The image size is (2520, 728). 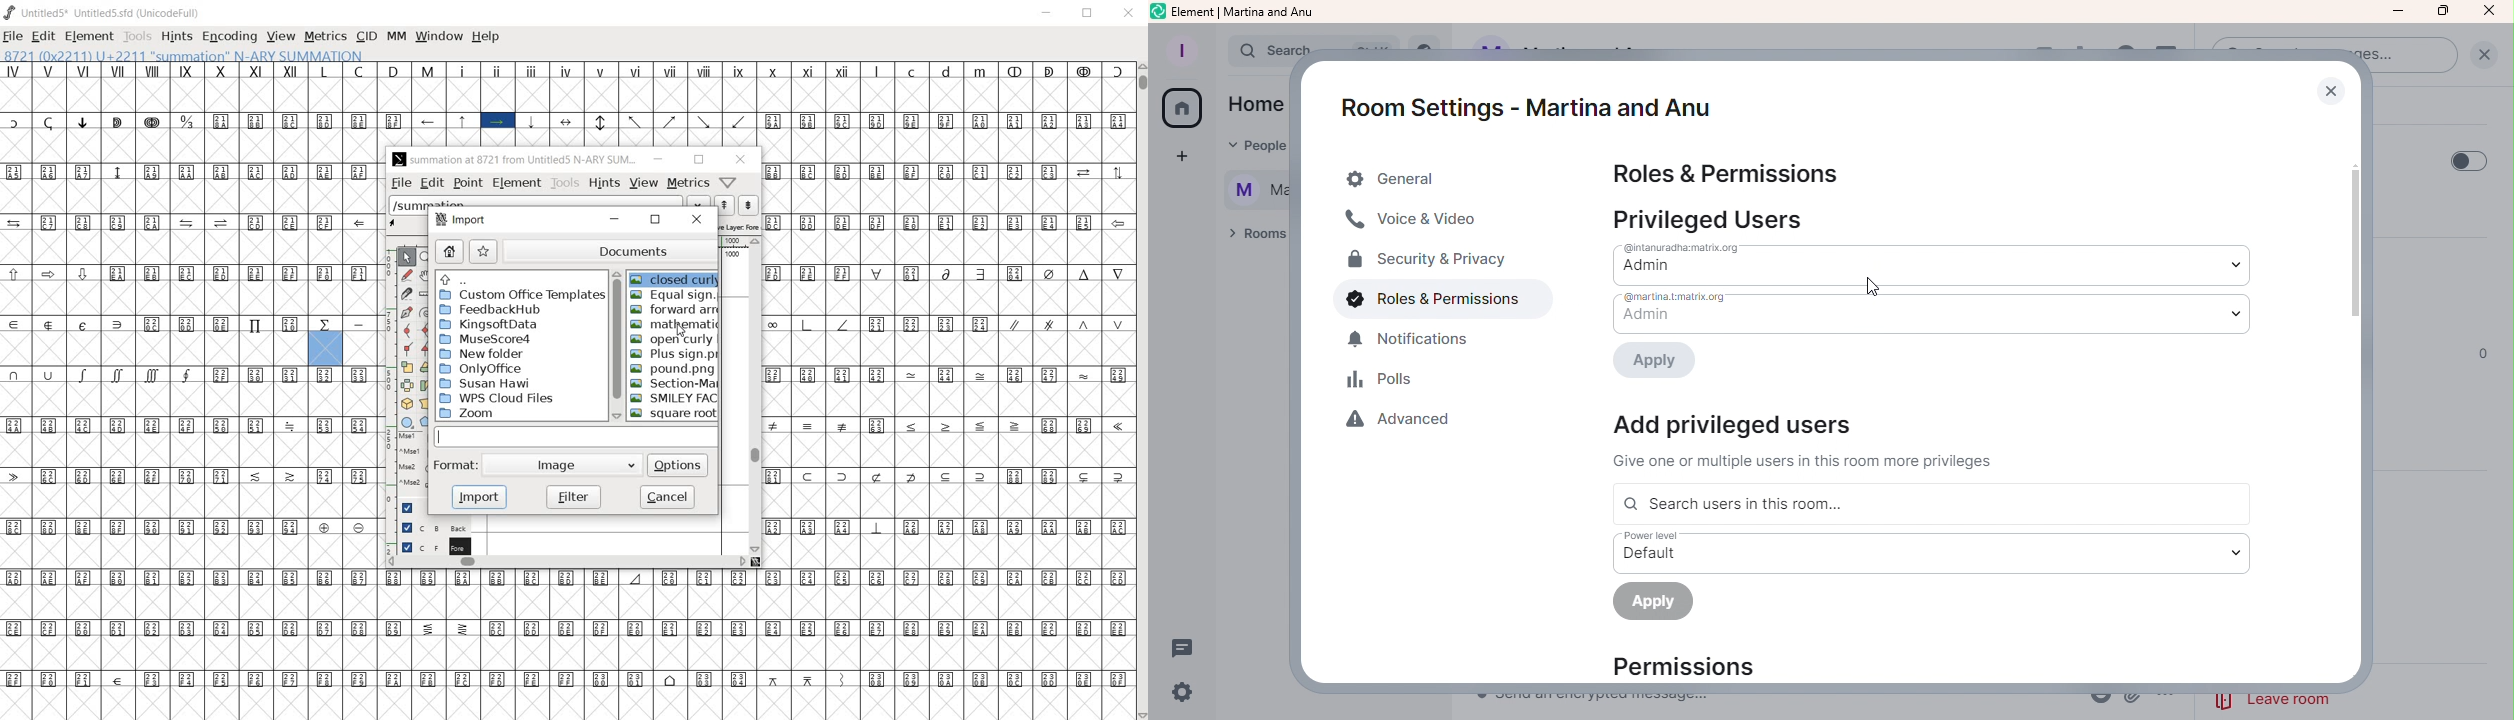 I want to click on Close Icon, so click(x=2490, y=12).